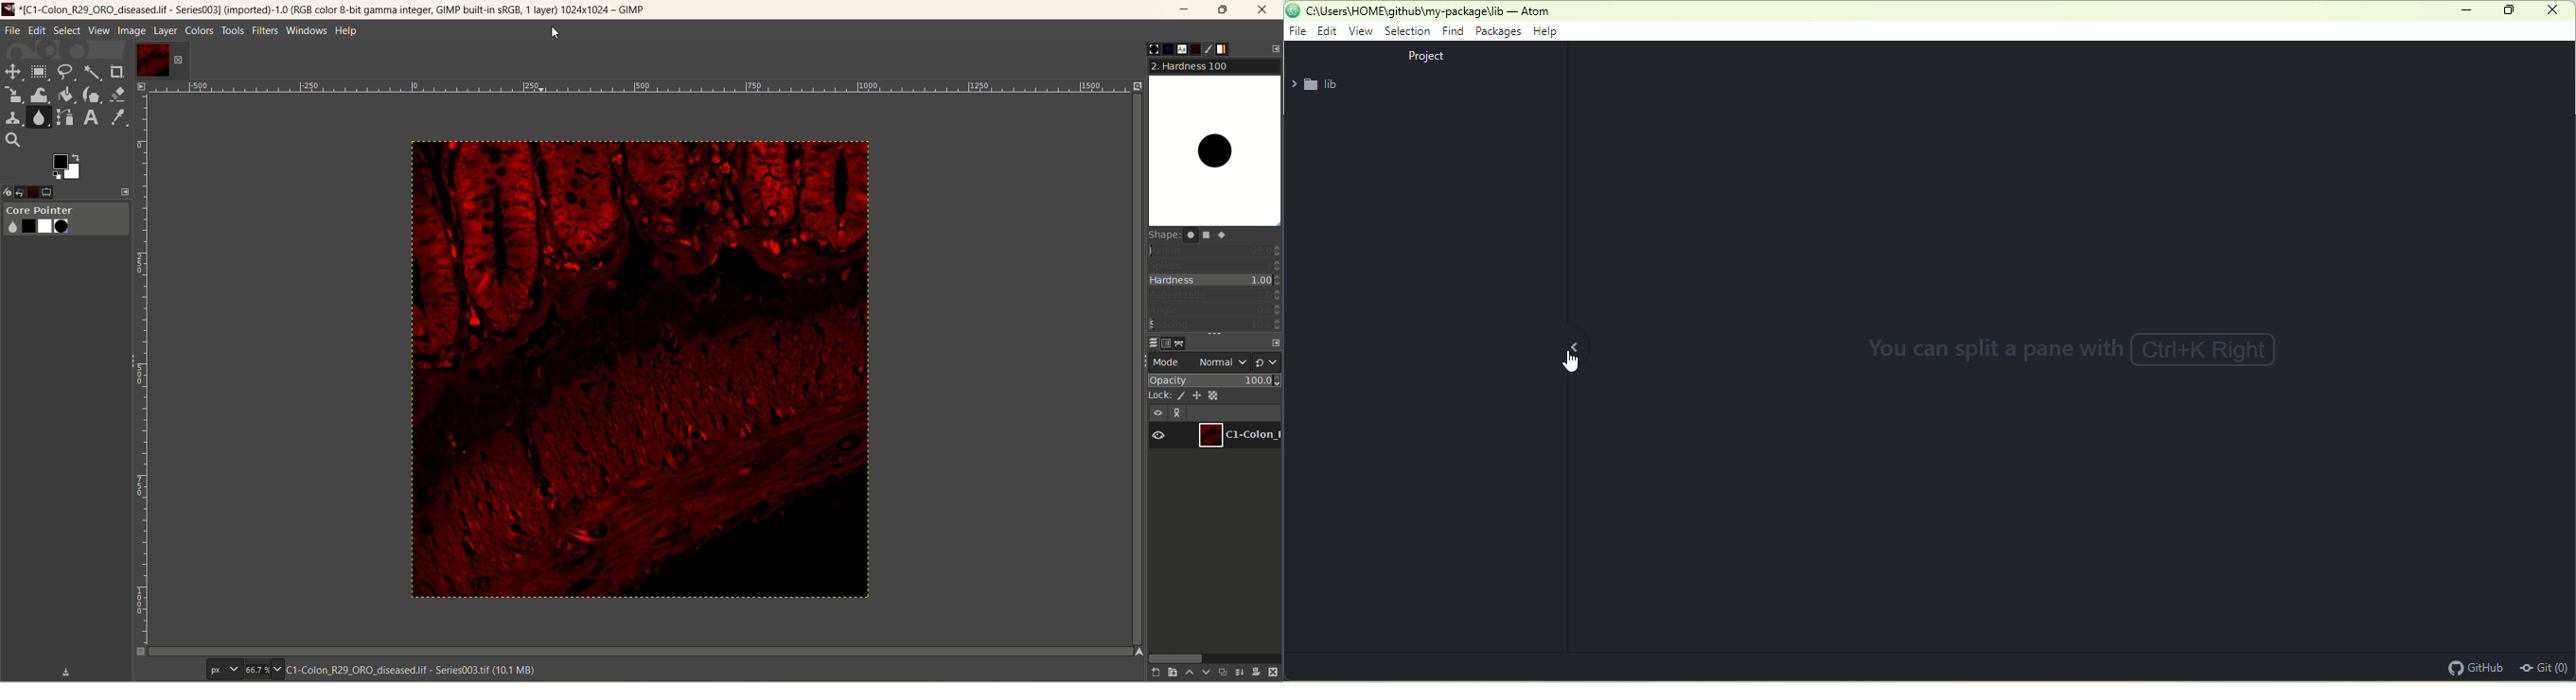 This screenshot has width=2576, height=700. I want to click on smudge tool, so click(40, 117).